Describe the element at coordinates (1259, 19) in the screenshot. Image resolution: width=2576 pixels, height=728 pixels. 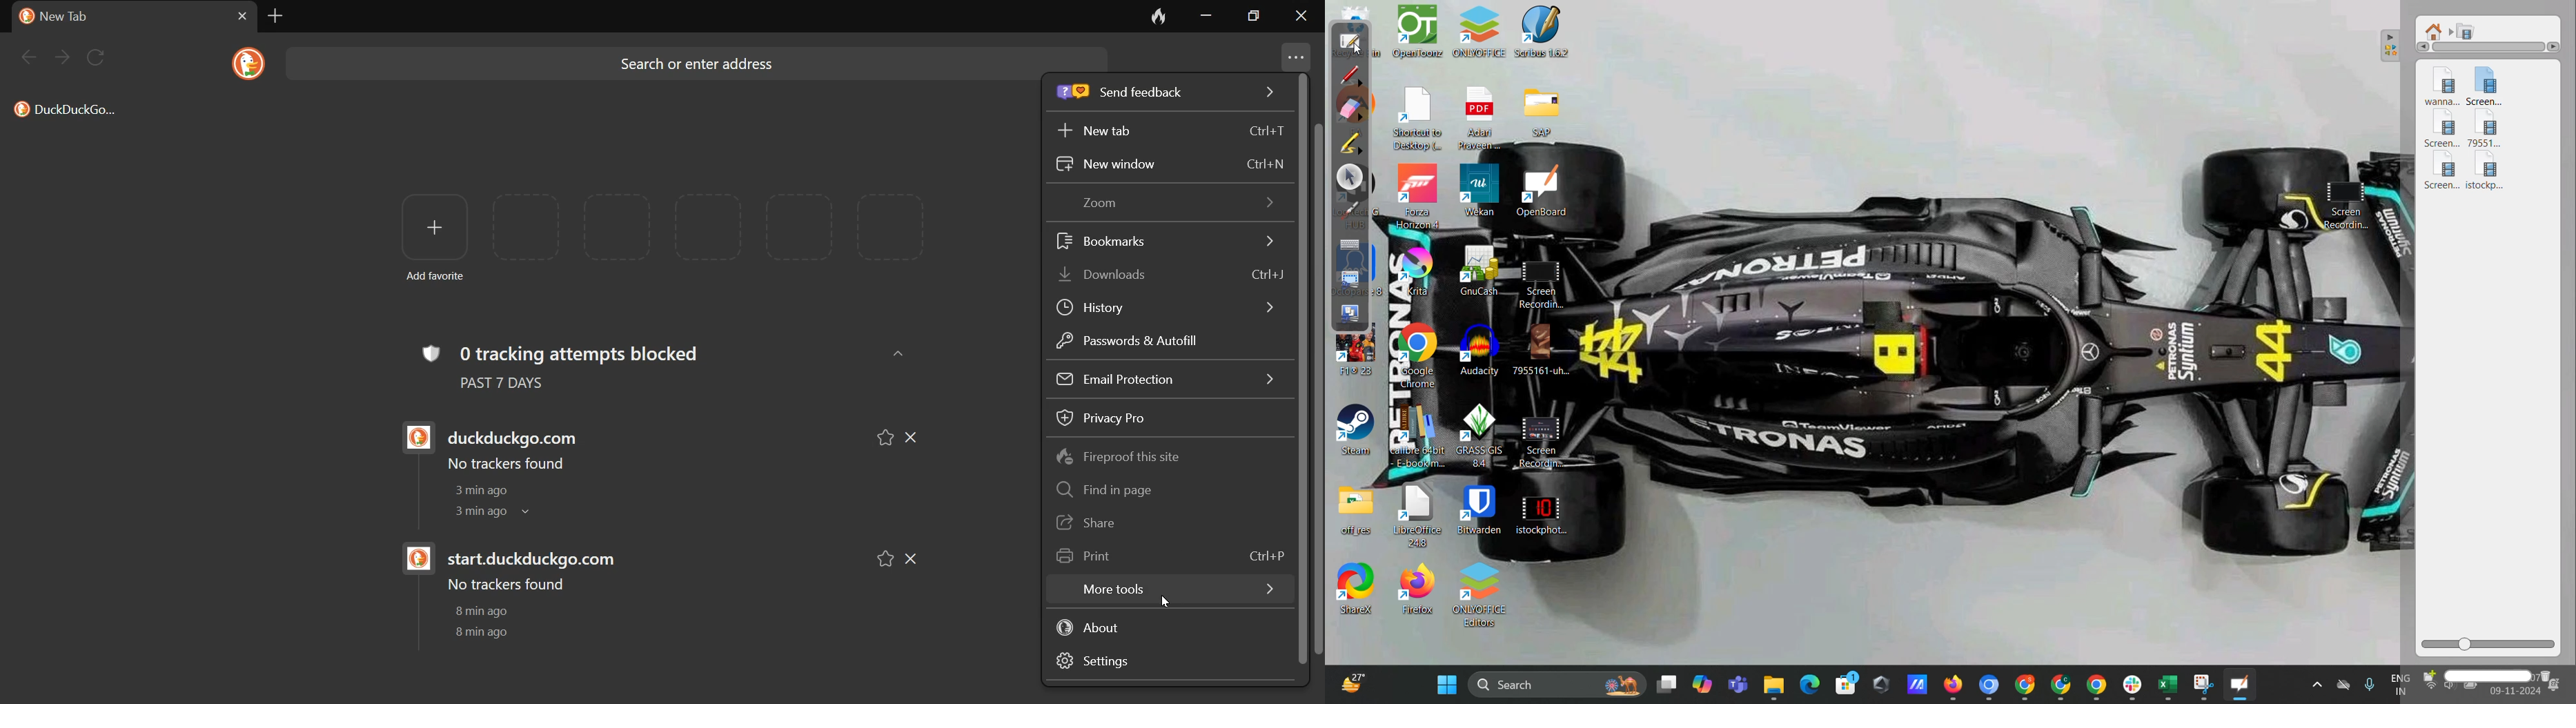
I see `restore down` at that location.